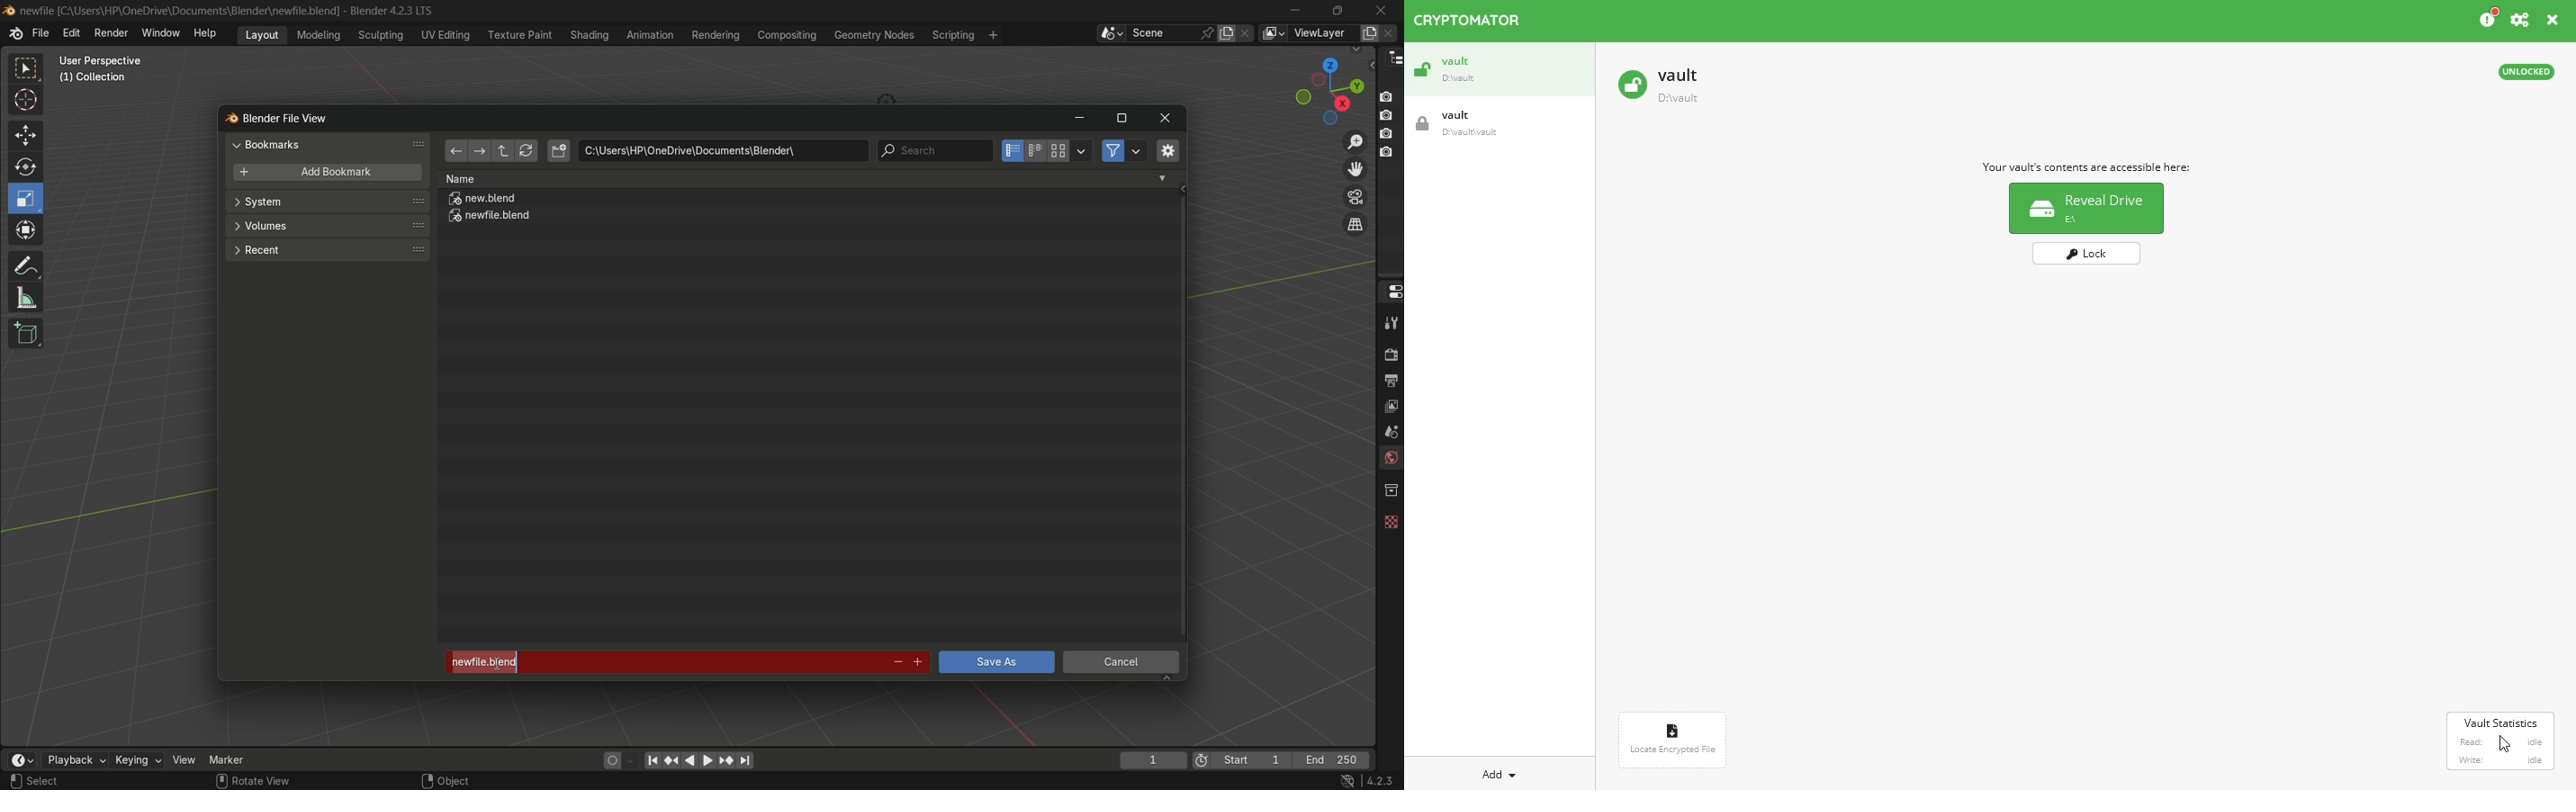  I want to click on uv editing menu, so click(446, 34).